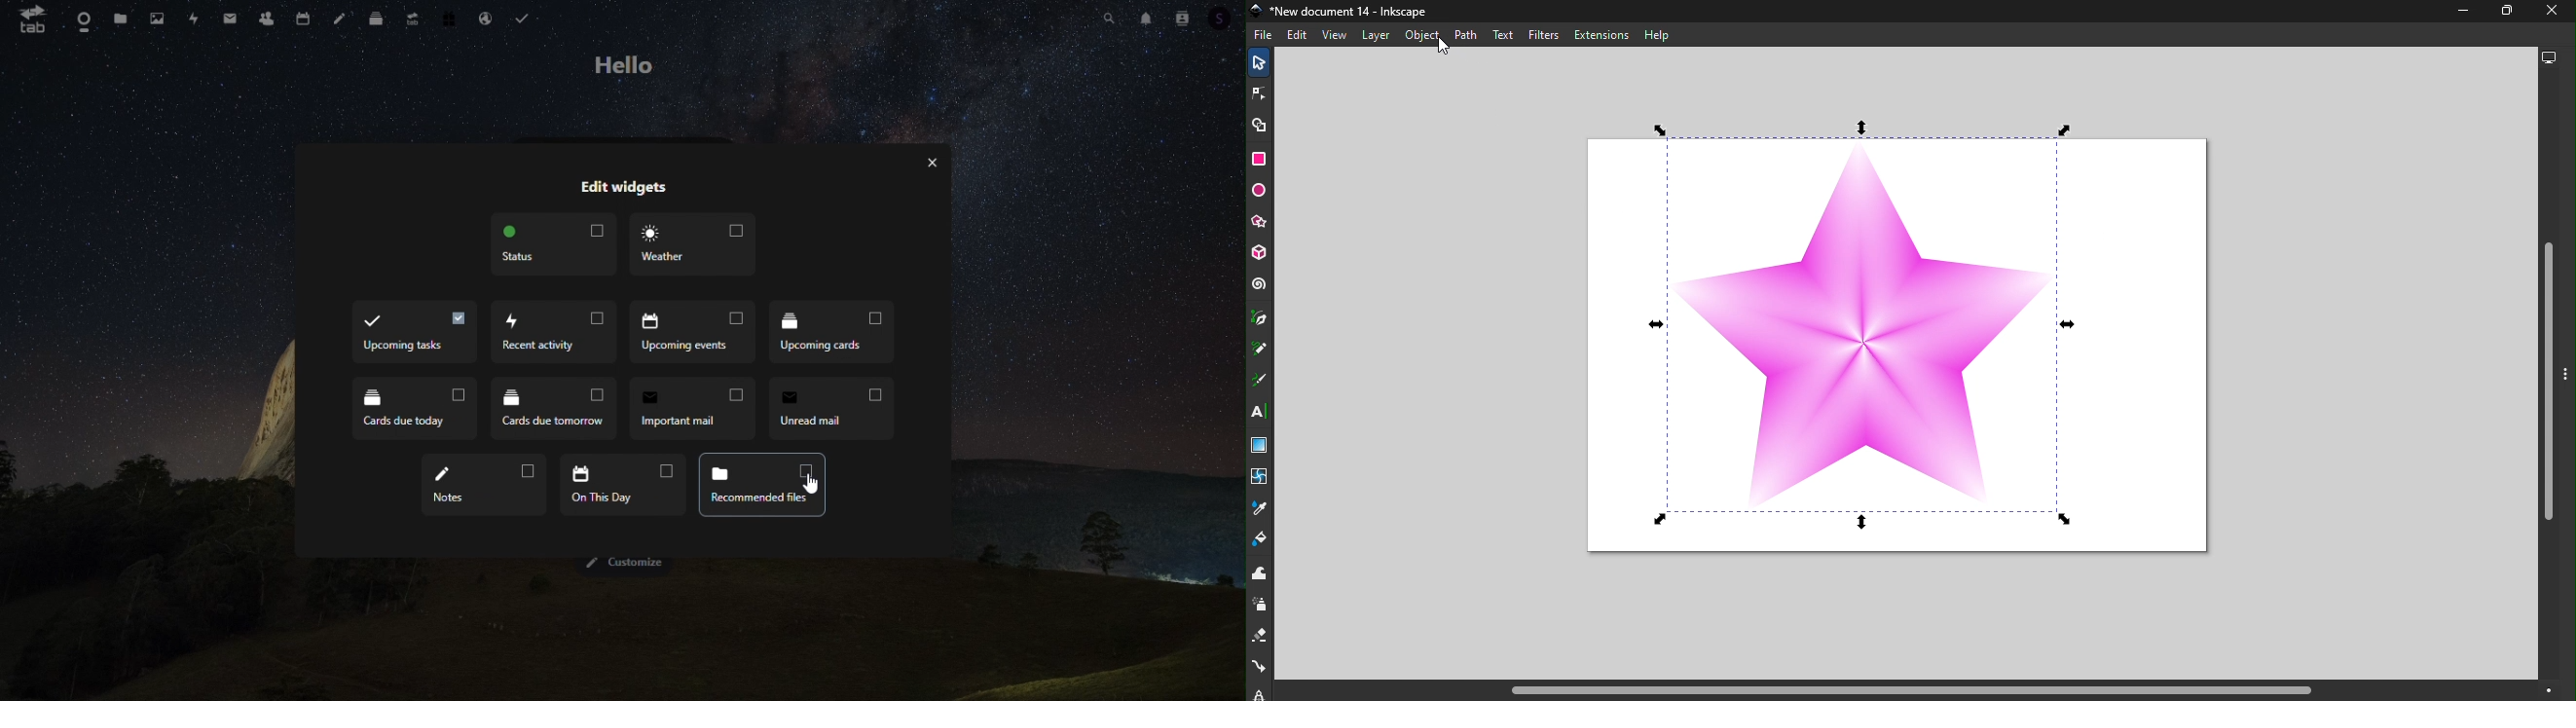  I want to click on notifications, so click(1146, 18).